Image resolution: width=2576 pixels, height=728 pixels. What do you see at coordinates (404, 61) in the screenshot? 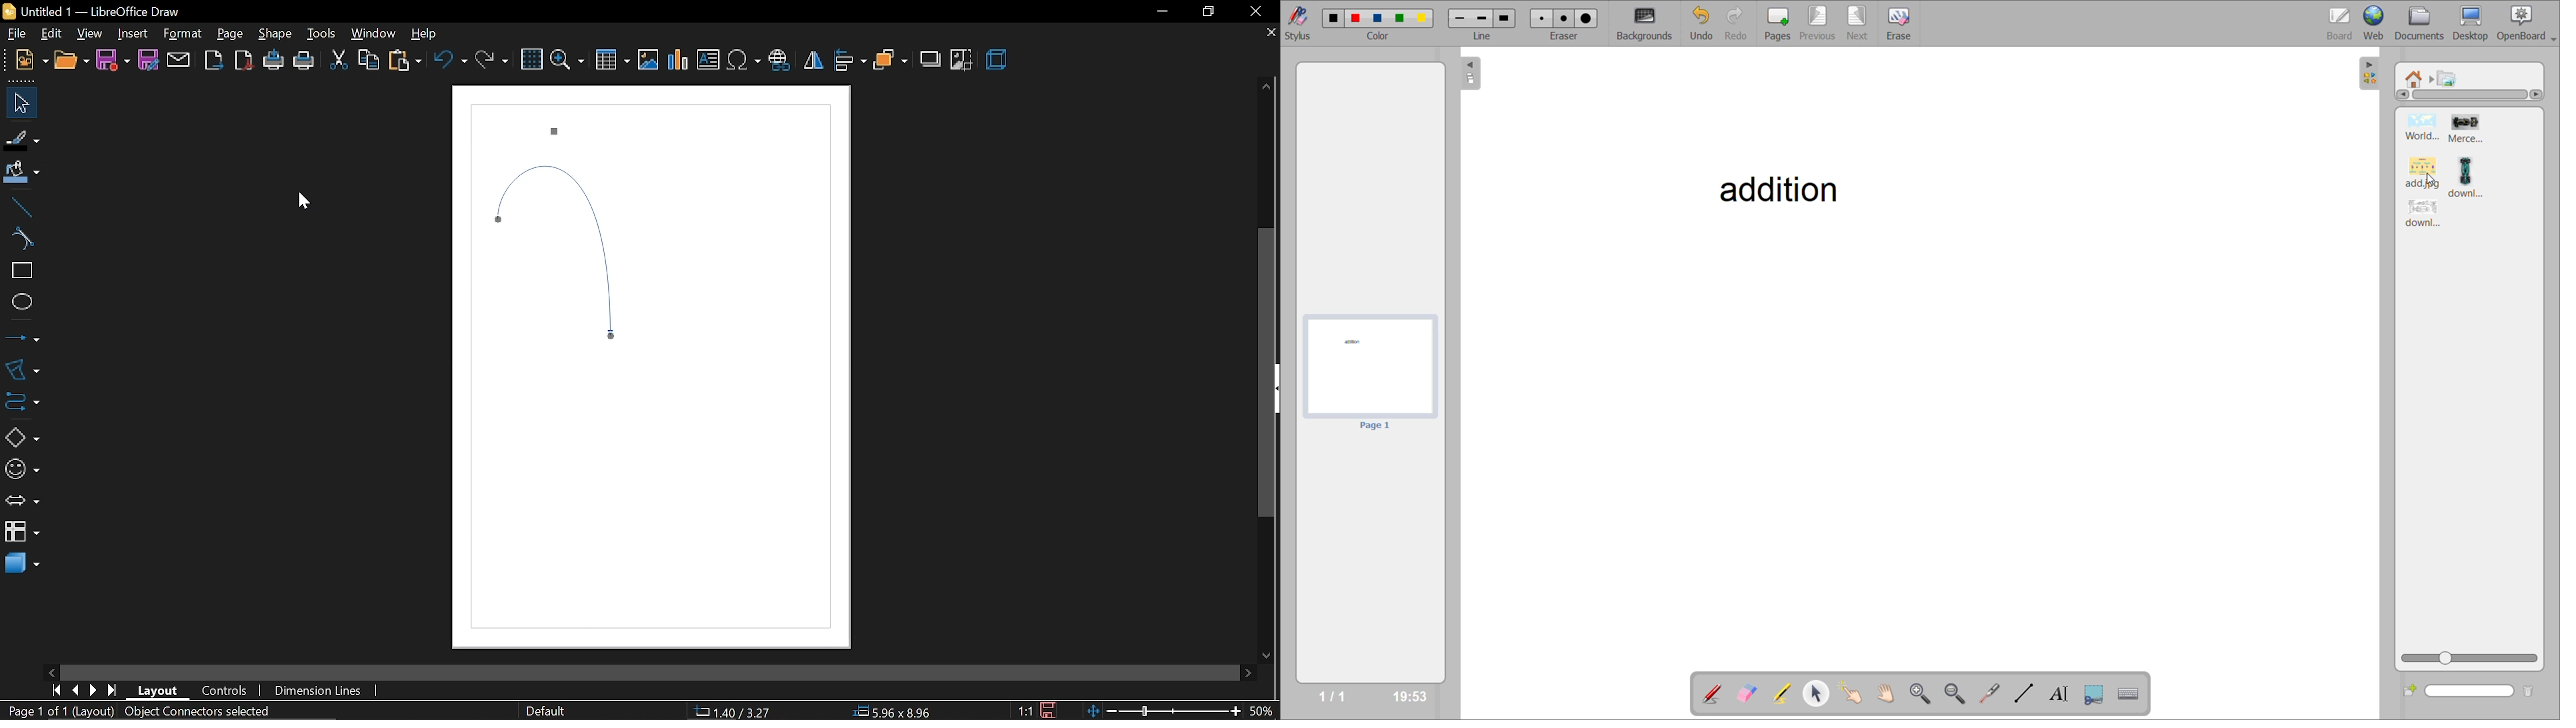
I see `paste` at bounding box center [404, 61].